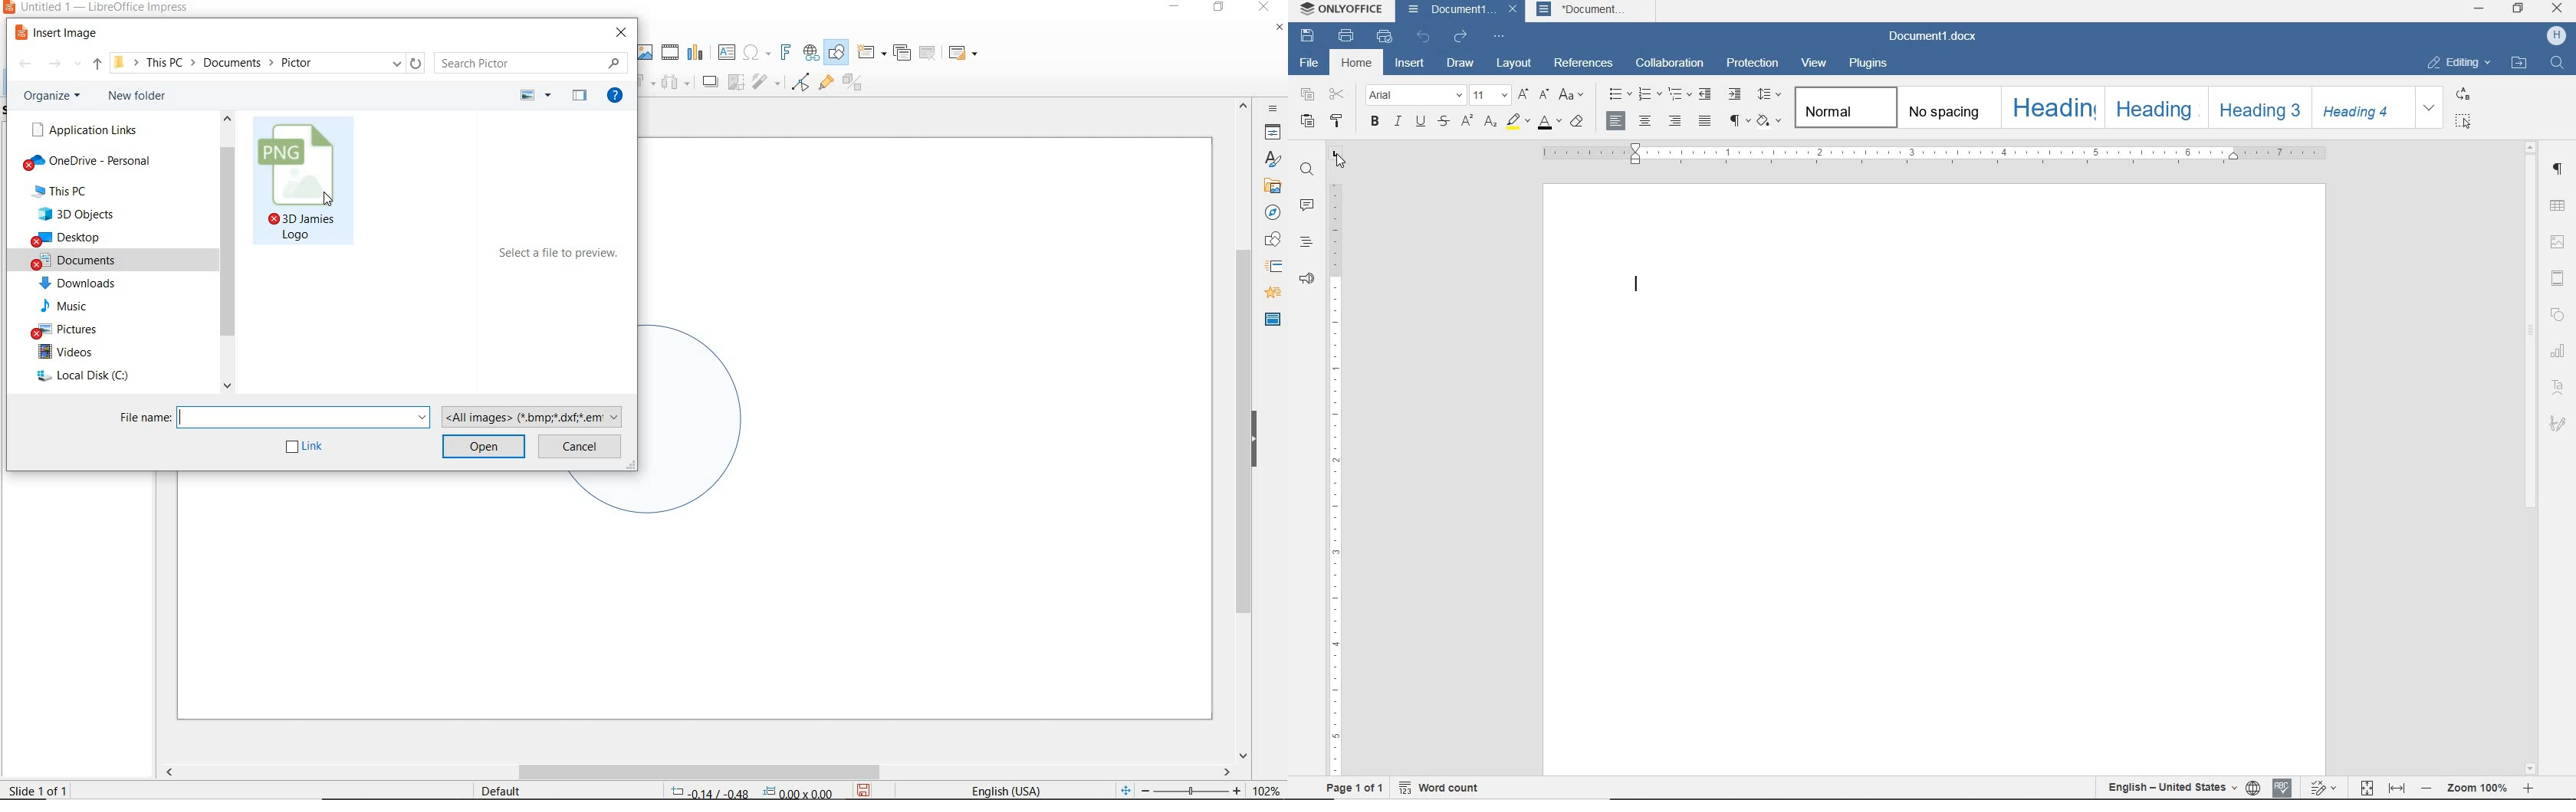 This screenshot has height=812, width=2576. I want to click on SYSTEM NAME, so click(1342, 11).